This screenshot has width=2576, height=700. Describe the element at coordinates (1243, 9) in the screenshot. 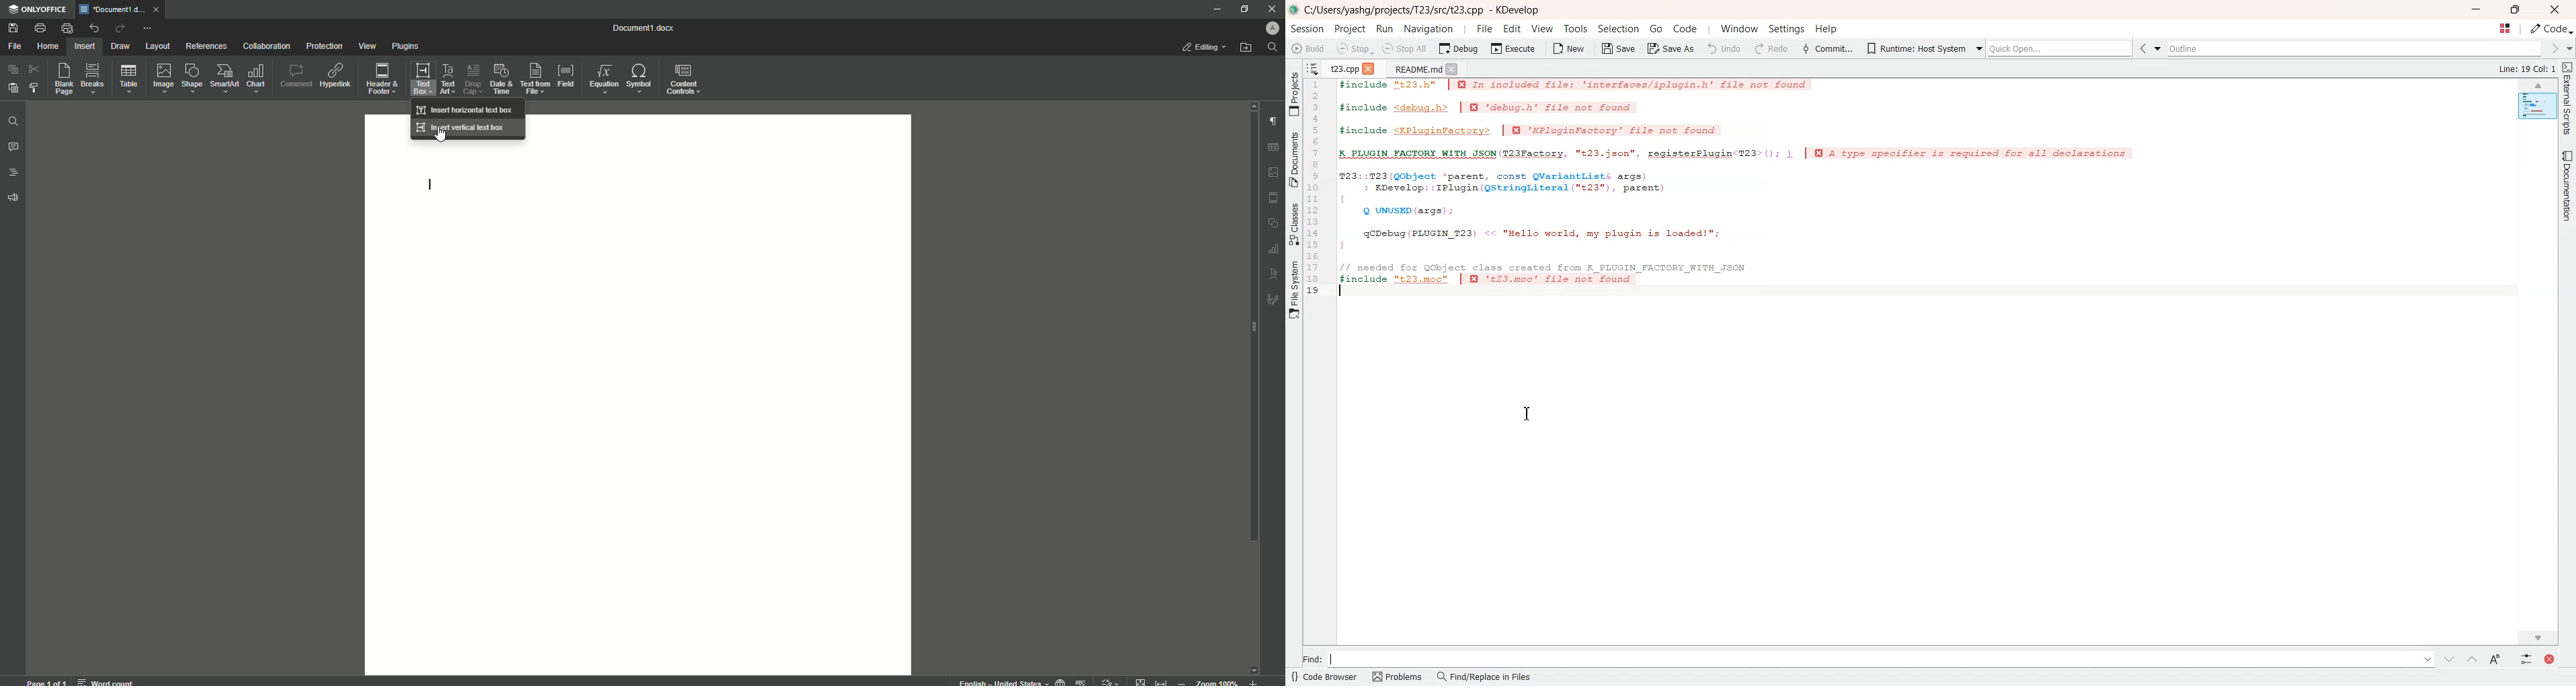

I see `Restore` at that location.